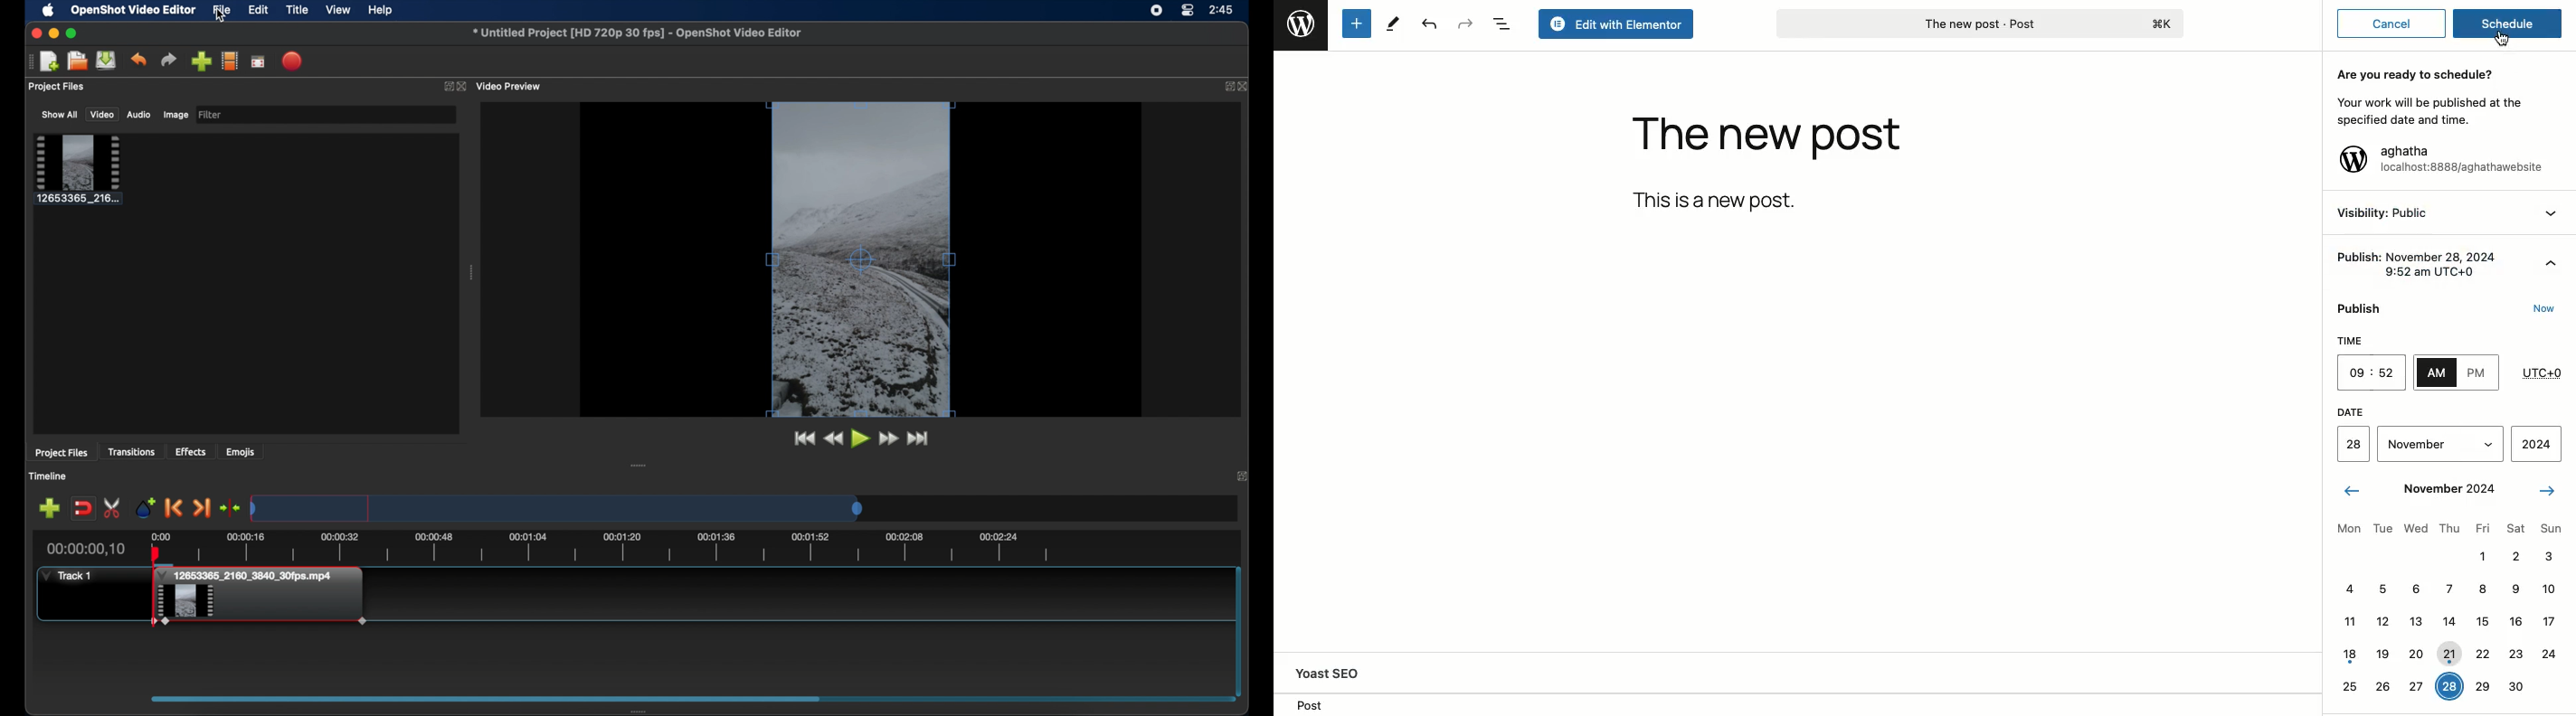  I want to click on Add new block, so click(1357, 24).